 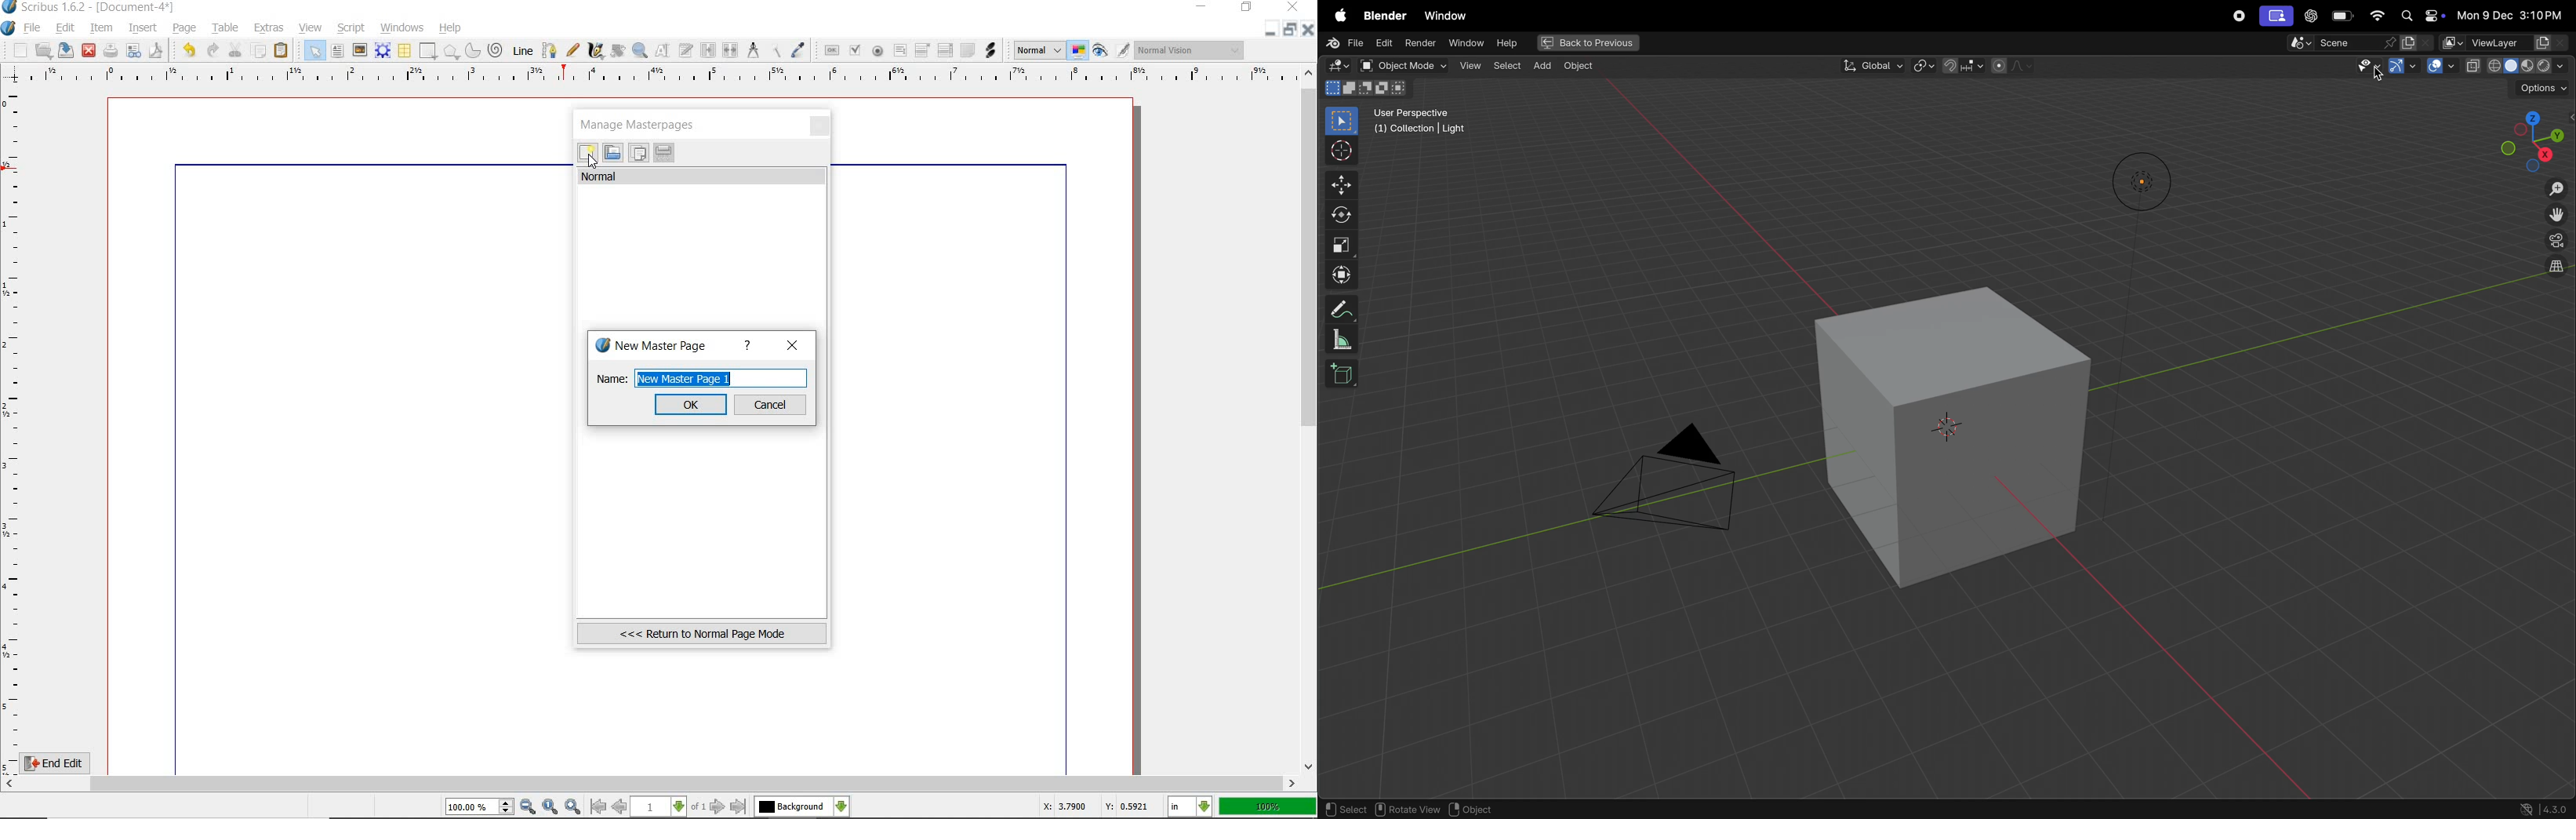 I want to click on paste, so click(x=282, y=51).